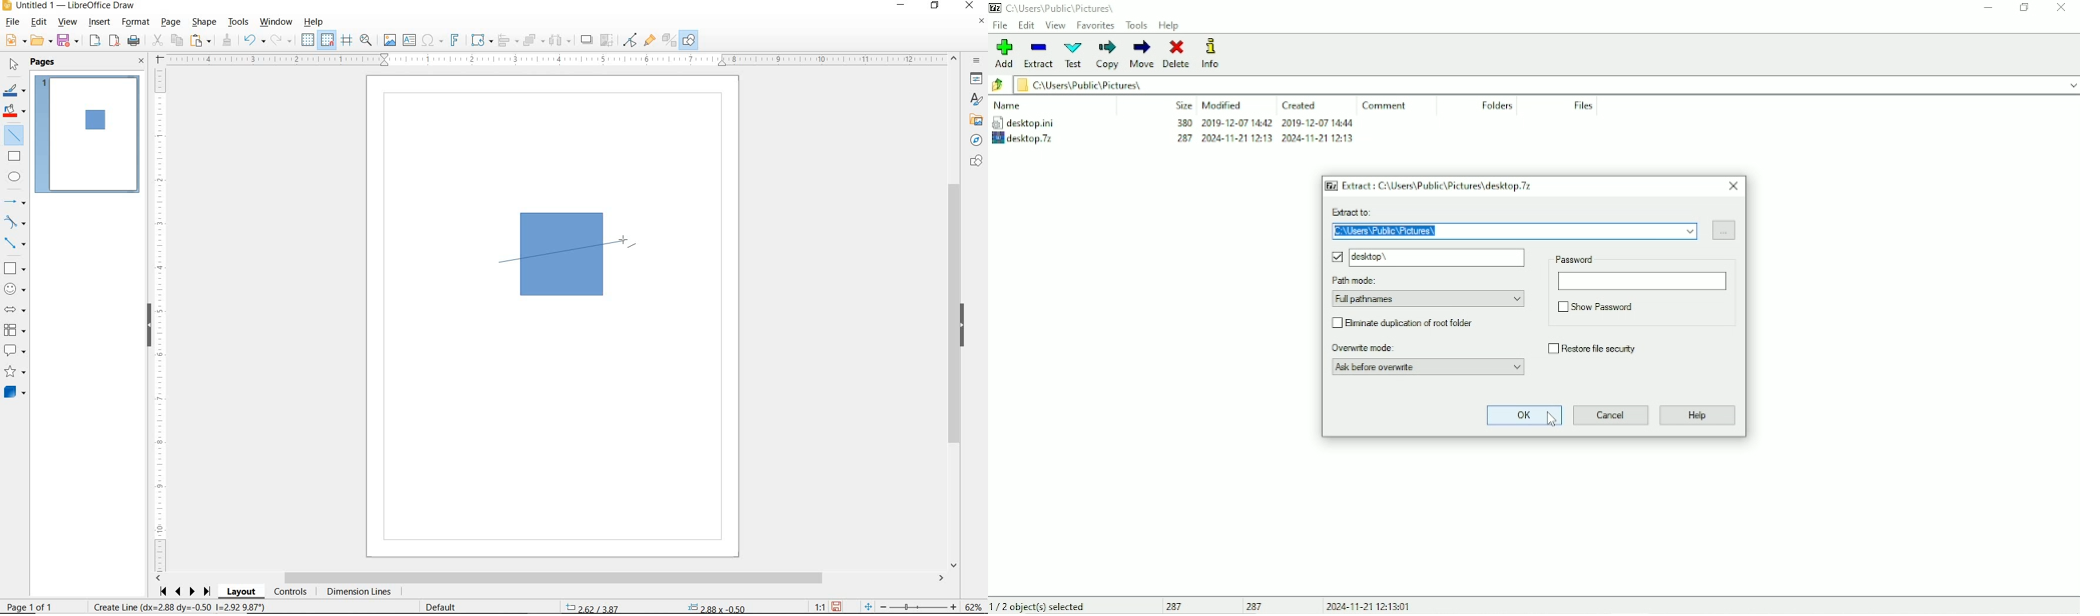  What do you see at coordinates (276, 22) in the screenshot?
I see `WINDOW` at bounding box center [276, 22].